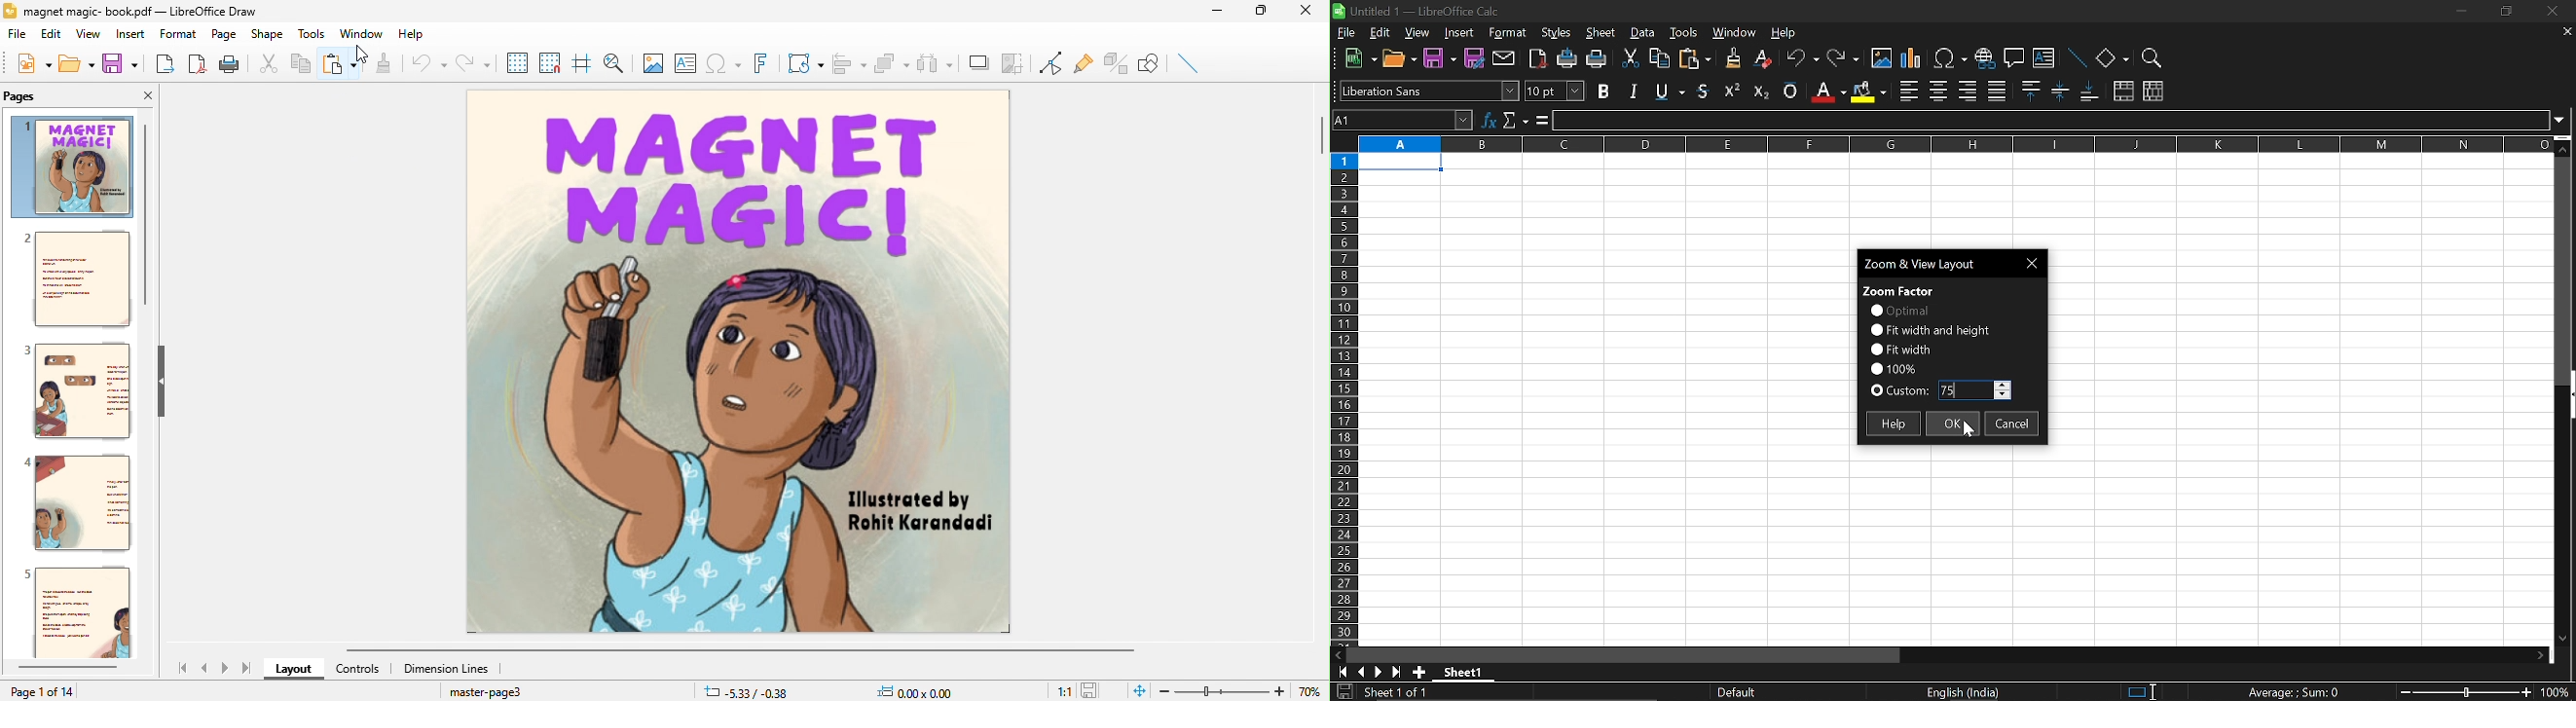  I want to click on crop image, so click(1013, 61).